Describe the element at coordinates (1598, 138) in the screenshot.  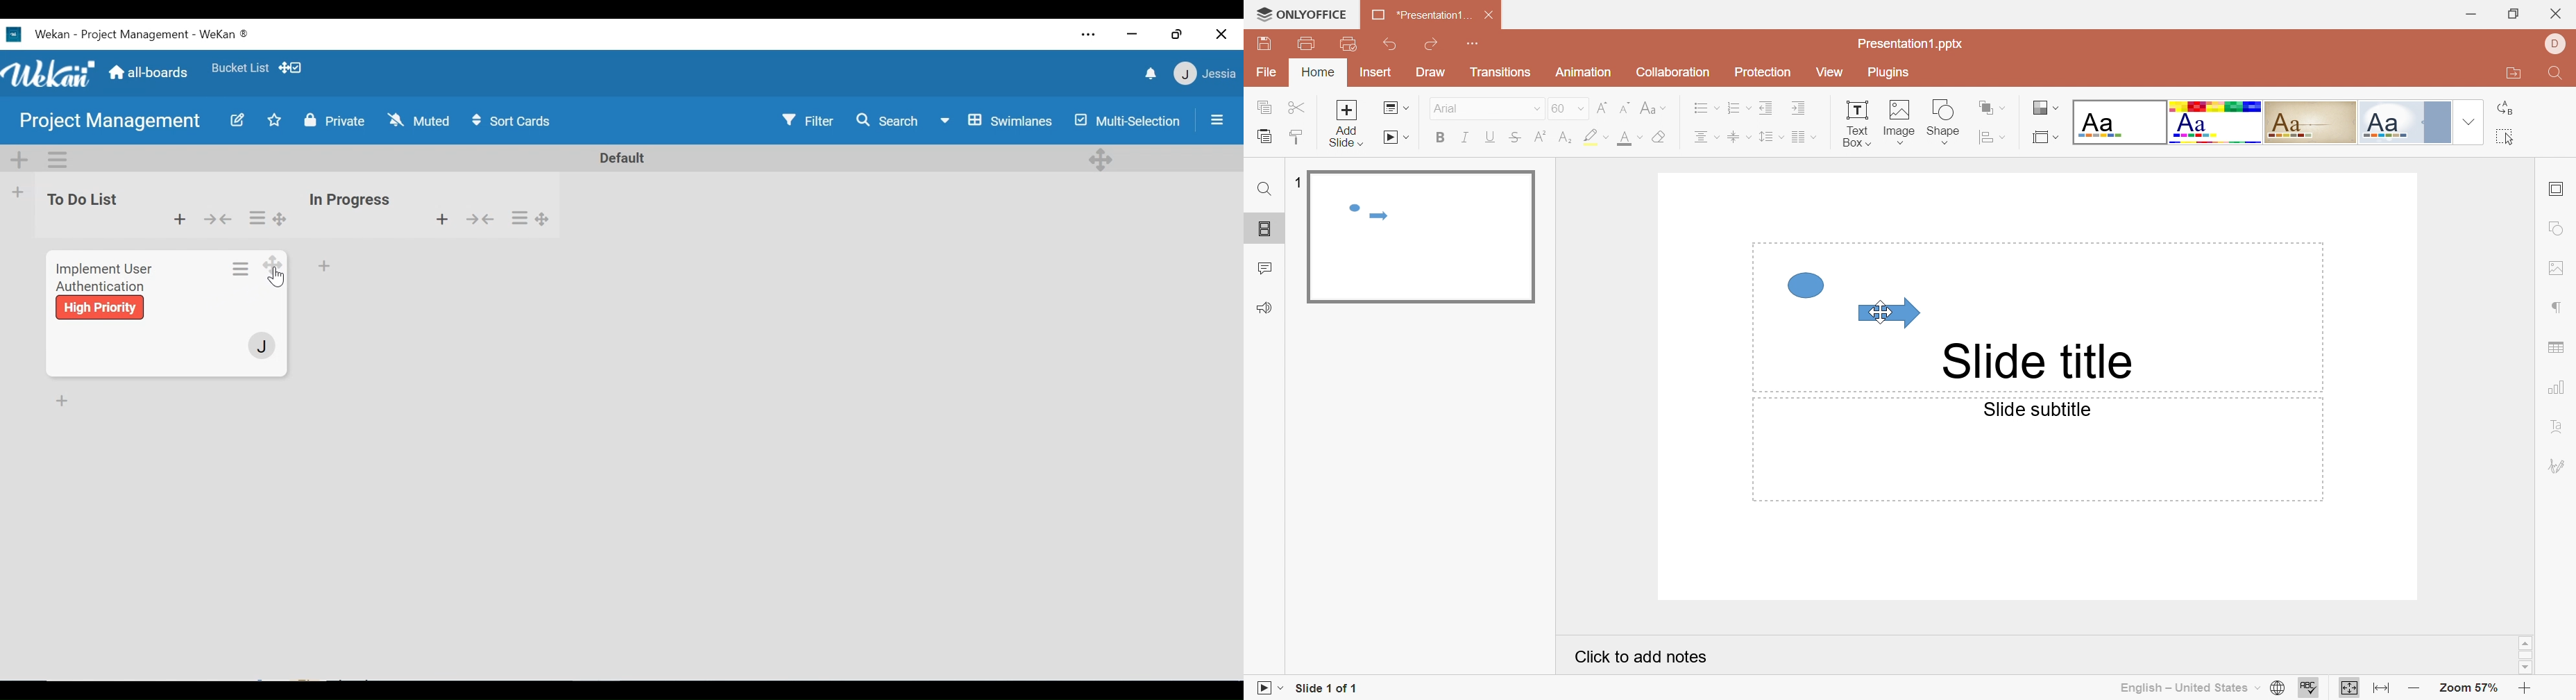
I see `Highlight color` at that location.